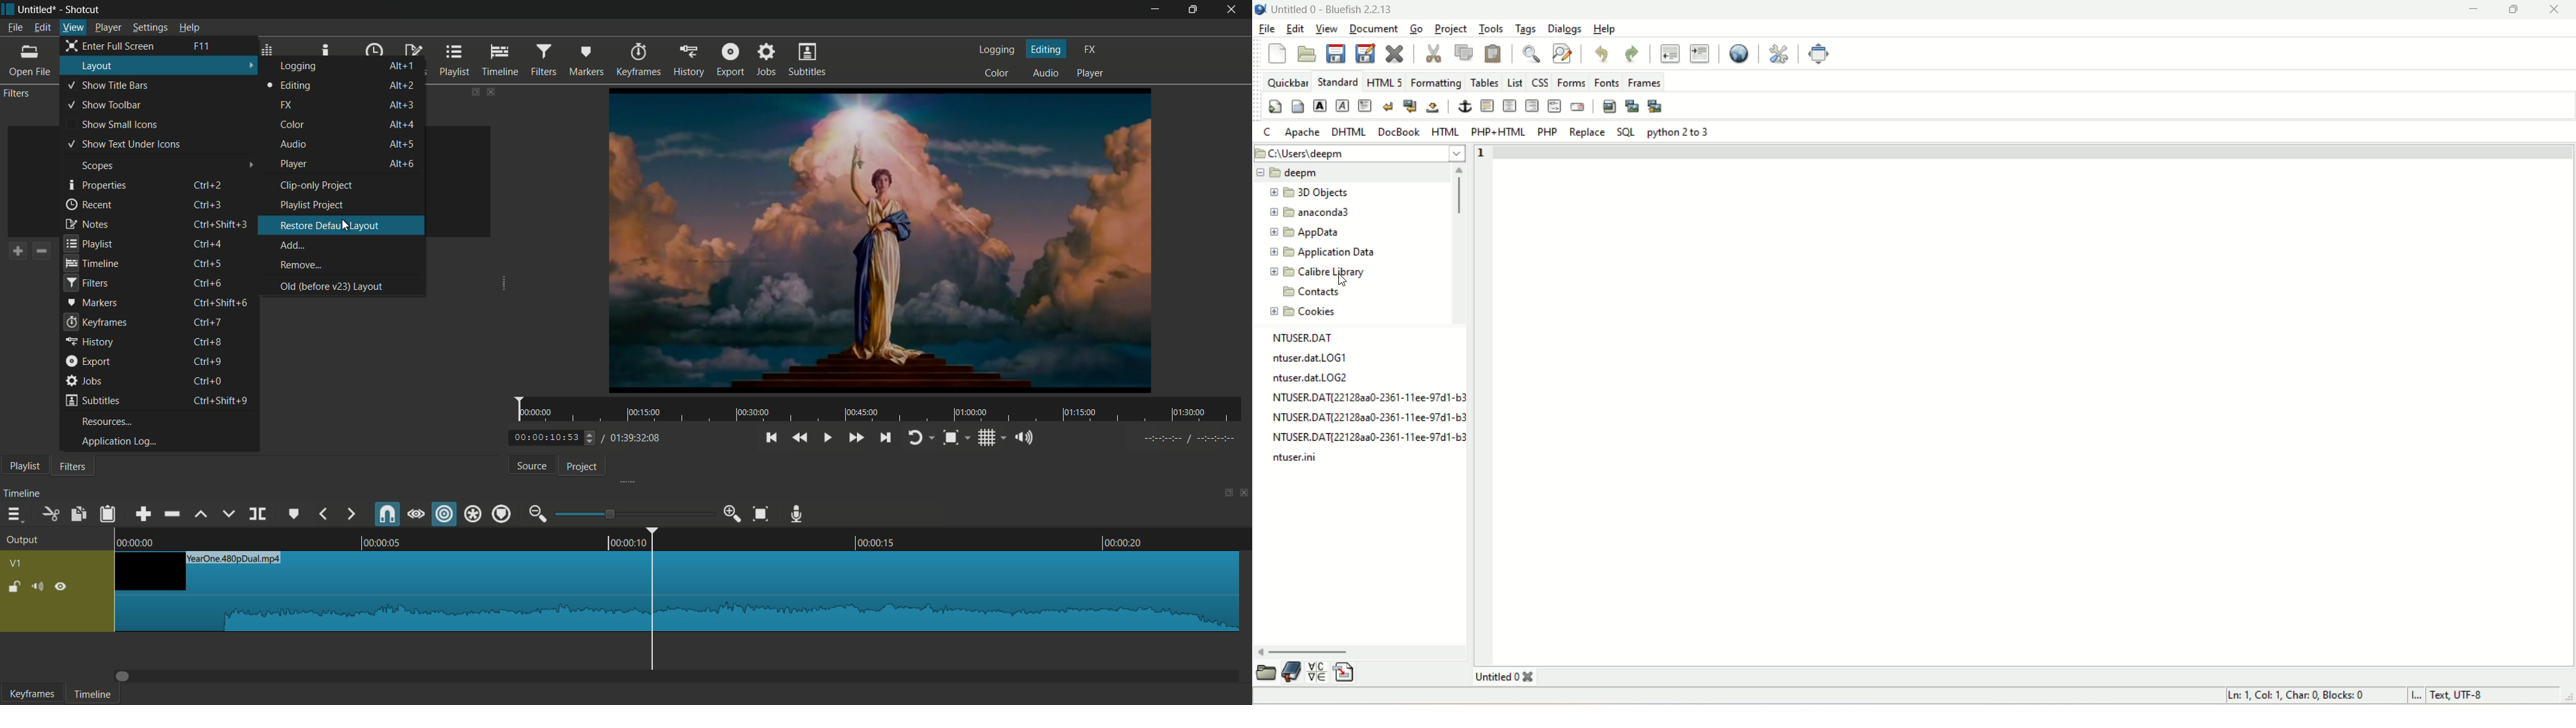  What do you see at coordinates (124, 676) in the screenshot?
I see `move forward` at bounding box center [124, 676].